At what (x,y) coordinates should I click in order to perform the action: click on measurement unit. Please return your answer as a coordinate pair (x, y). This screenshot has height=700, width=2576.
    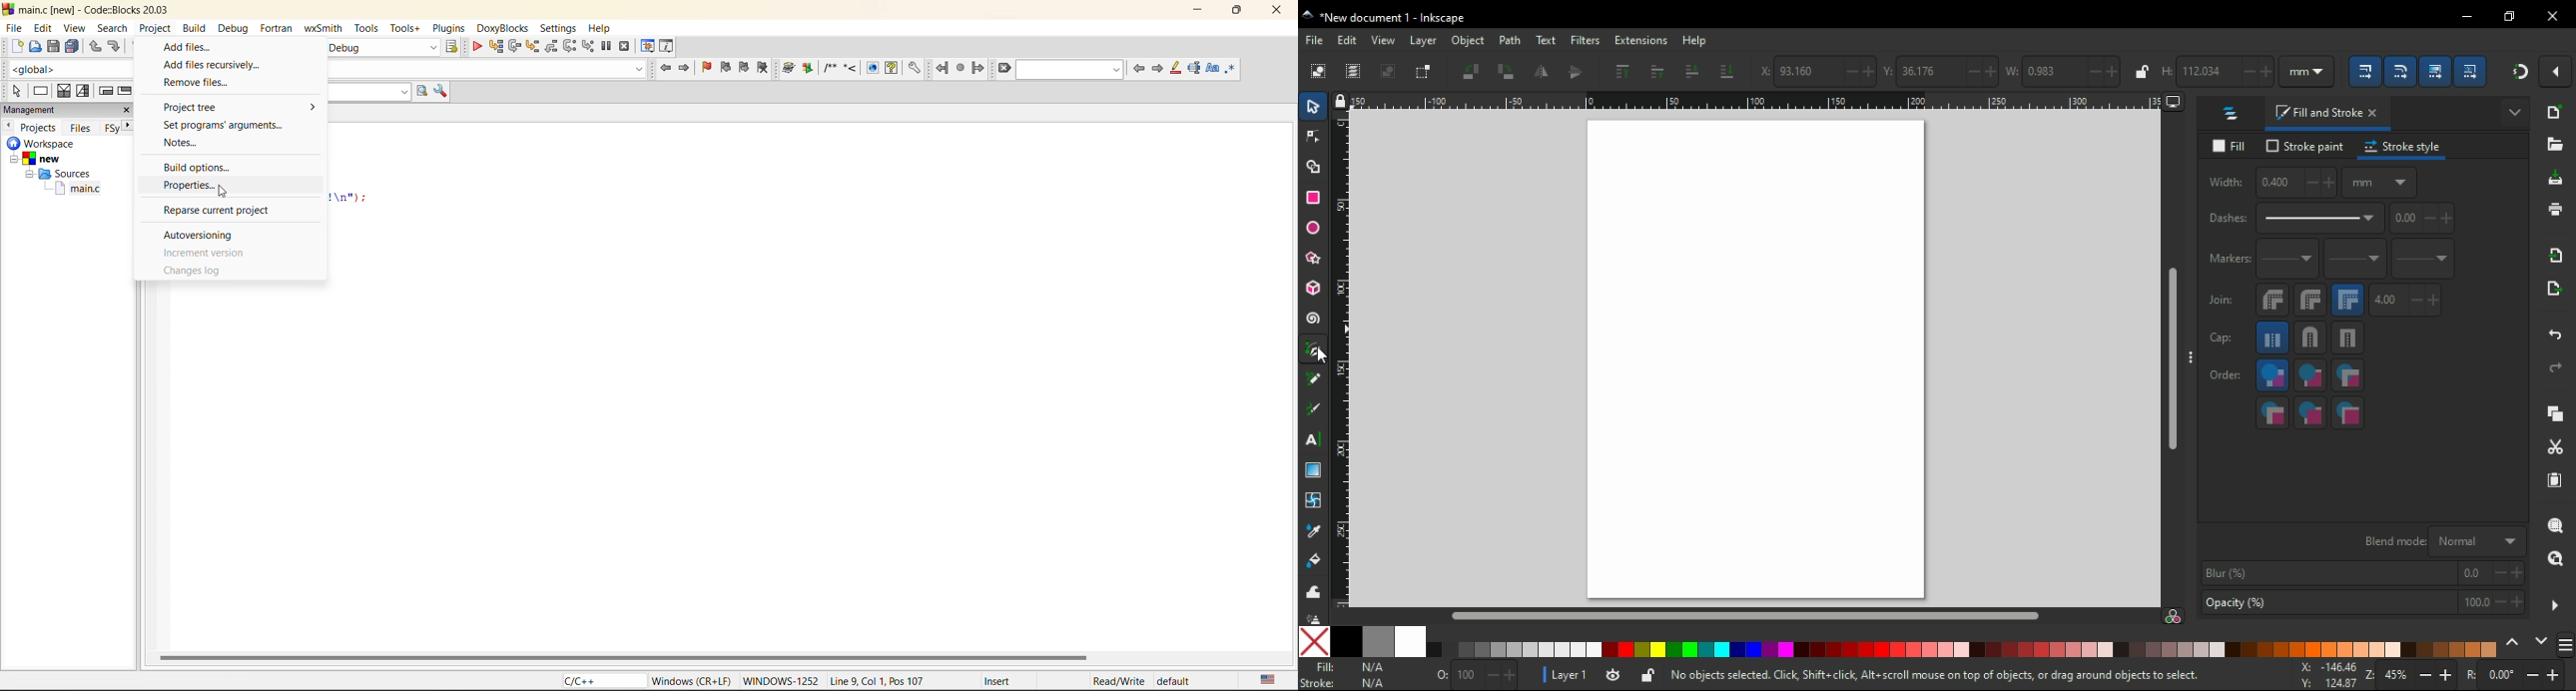
    Looking at the image, I should click on (2308, 71).